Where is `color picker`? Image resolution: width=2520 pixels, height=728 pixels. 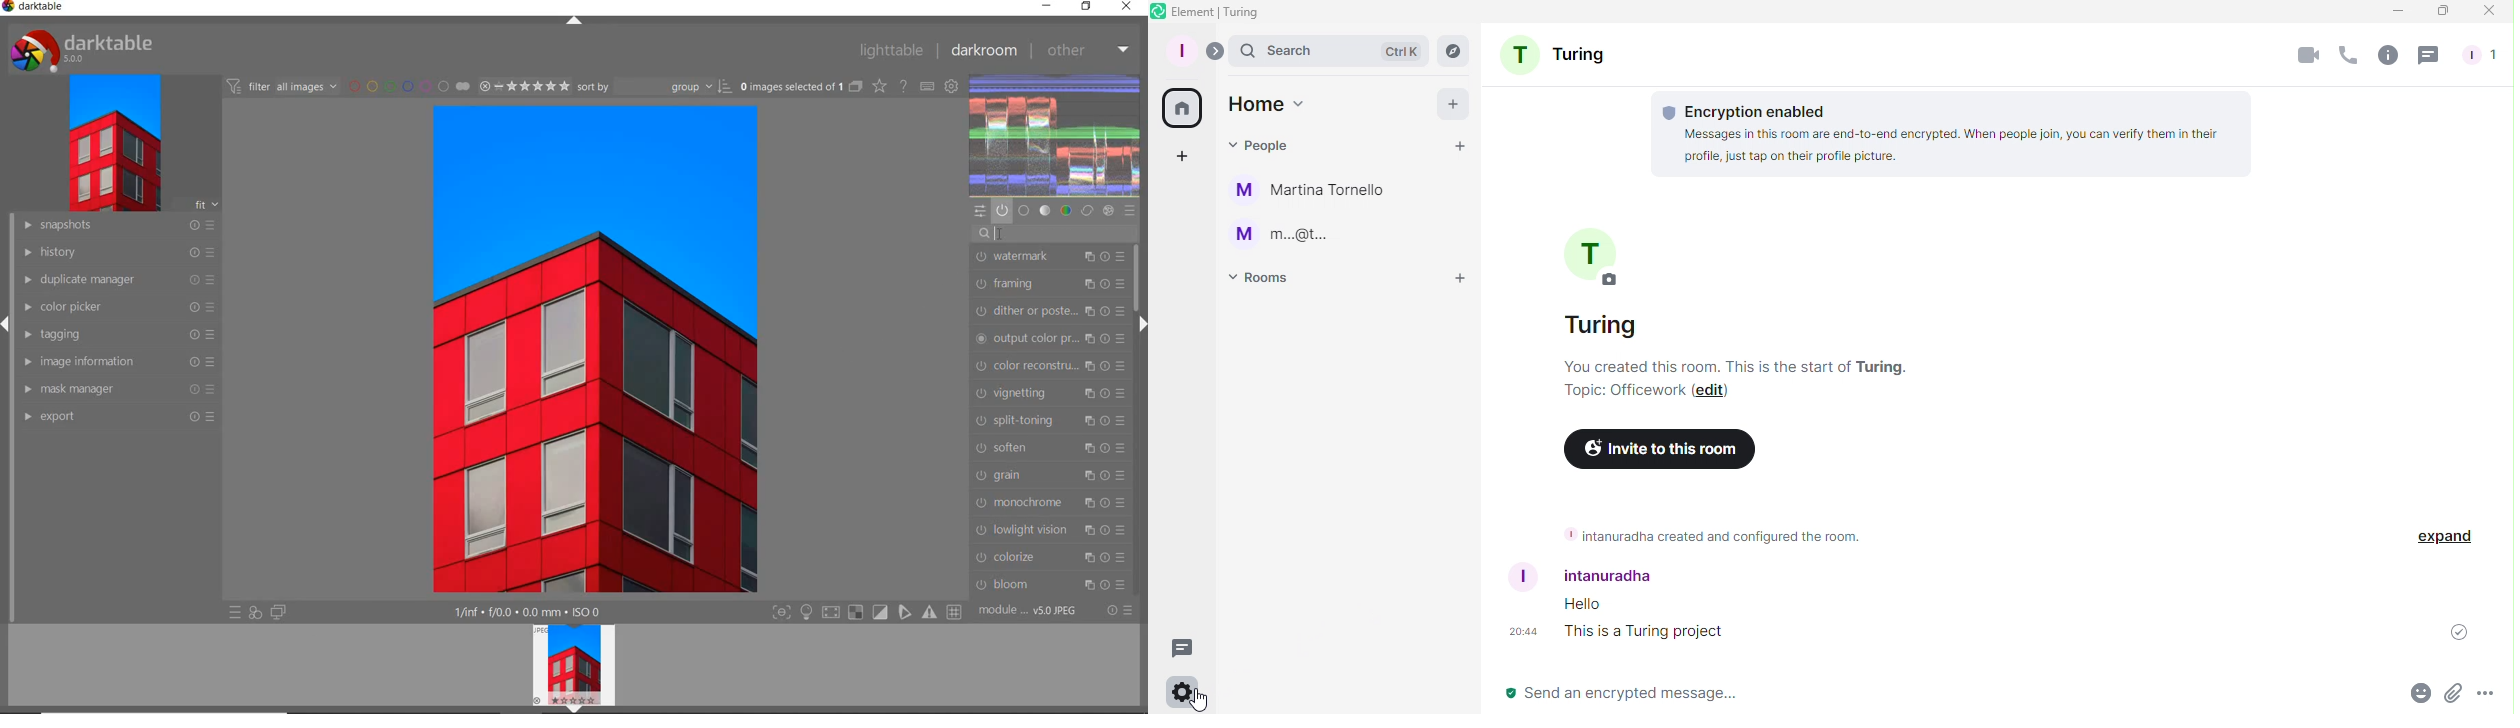
color picker is located at coordinates (117, 309).